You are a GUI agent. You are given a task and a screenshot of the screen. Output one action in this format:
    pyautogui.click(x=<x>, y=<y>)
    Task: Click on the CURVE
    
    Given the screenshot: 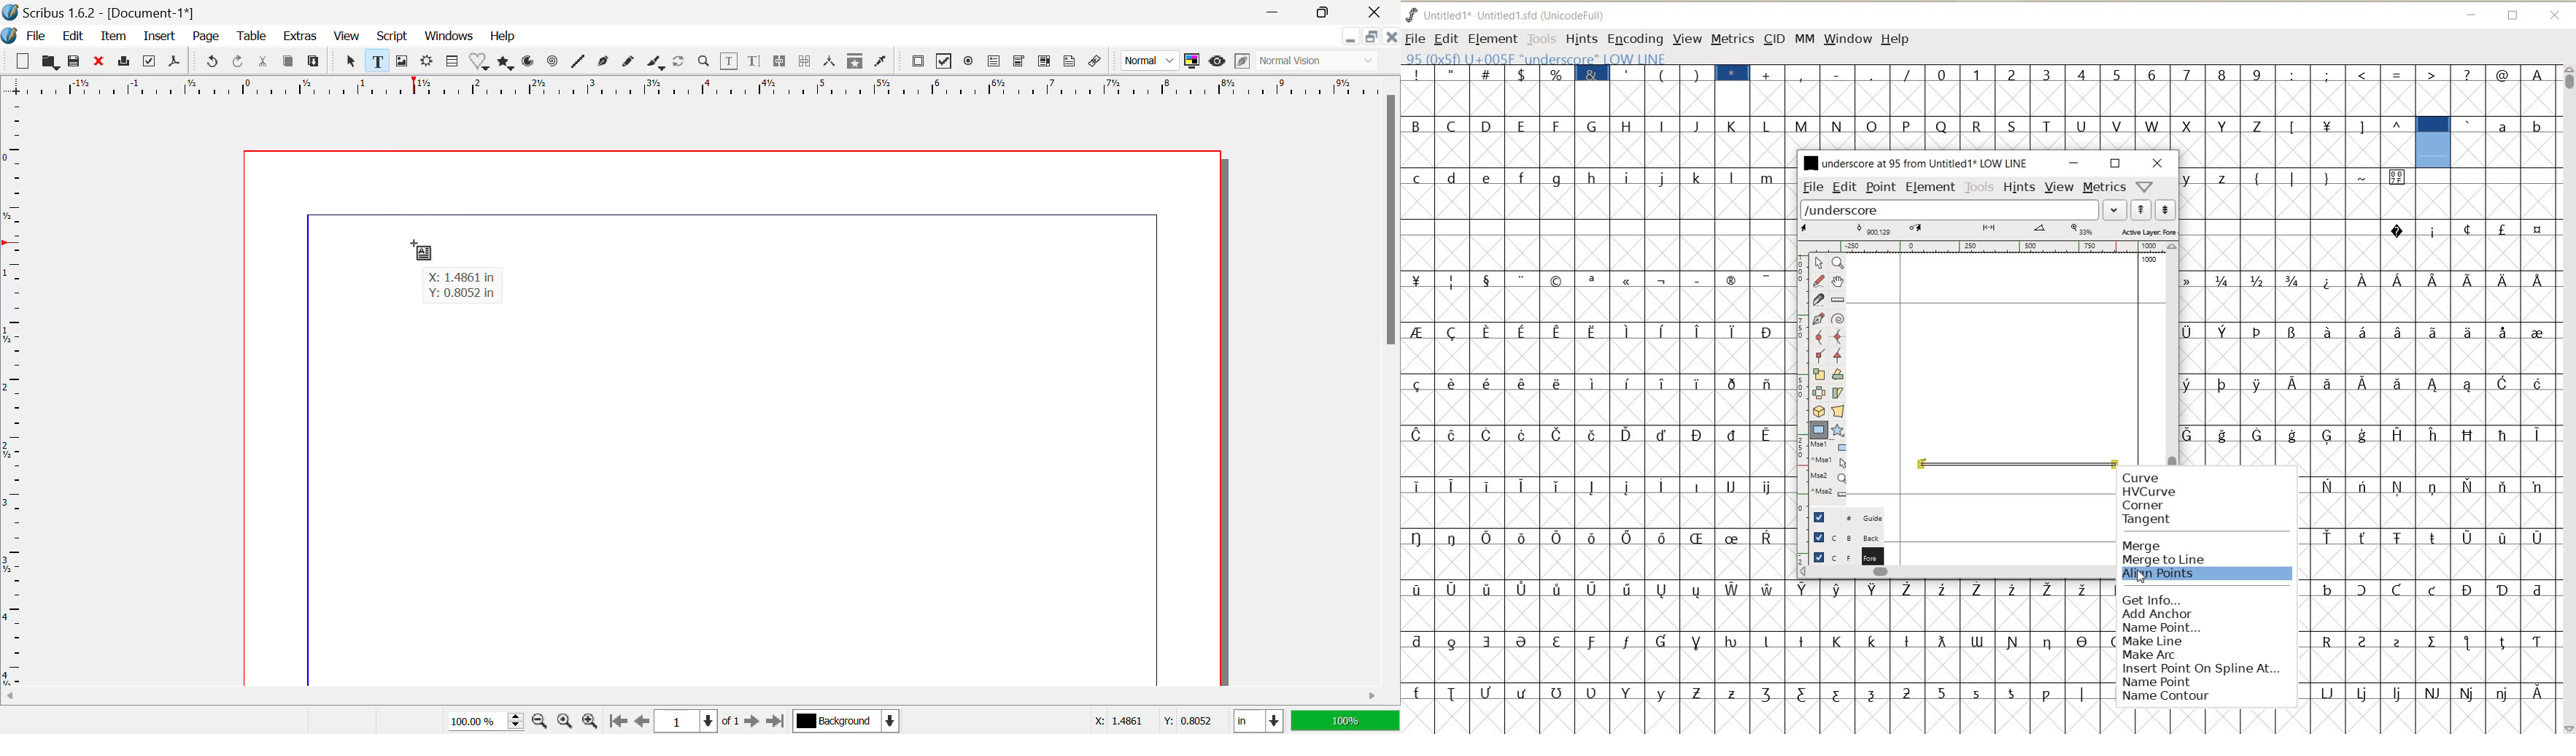 What is the action you would take?
    pyautogui.click(x=2158, y=478)
    